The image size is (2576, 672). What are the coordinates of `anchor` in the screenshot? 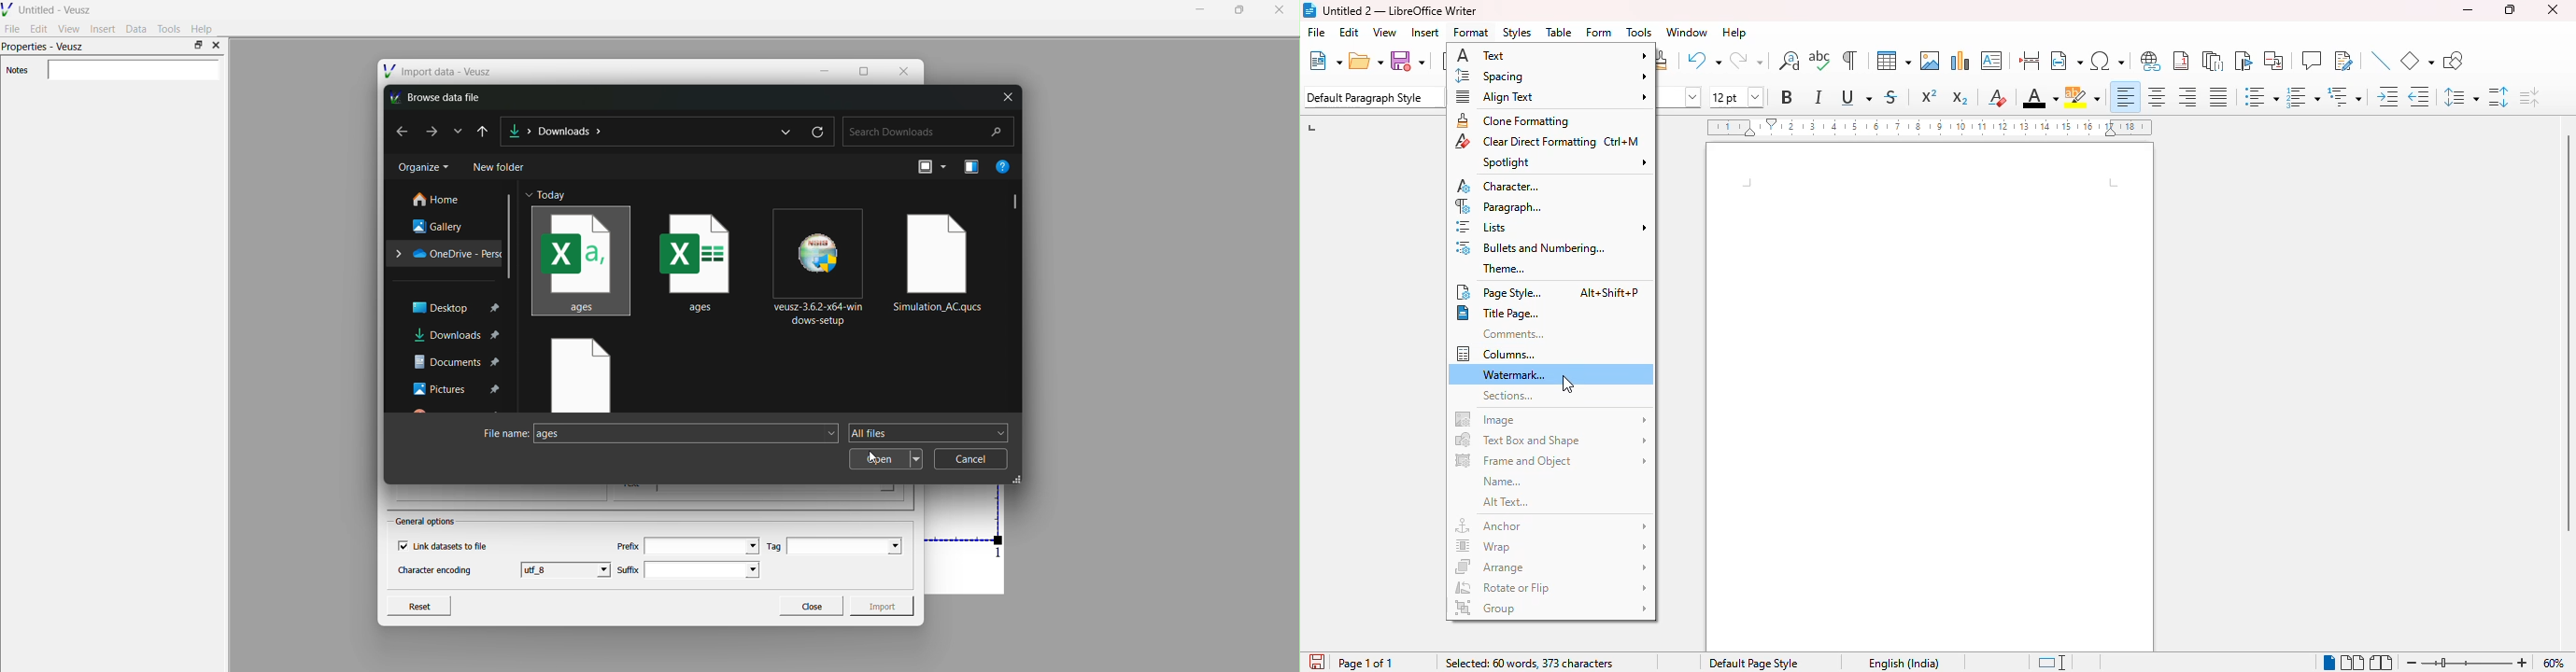 It's located at (1550, 525).